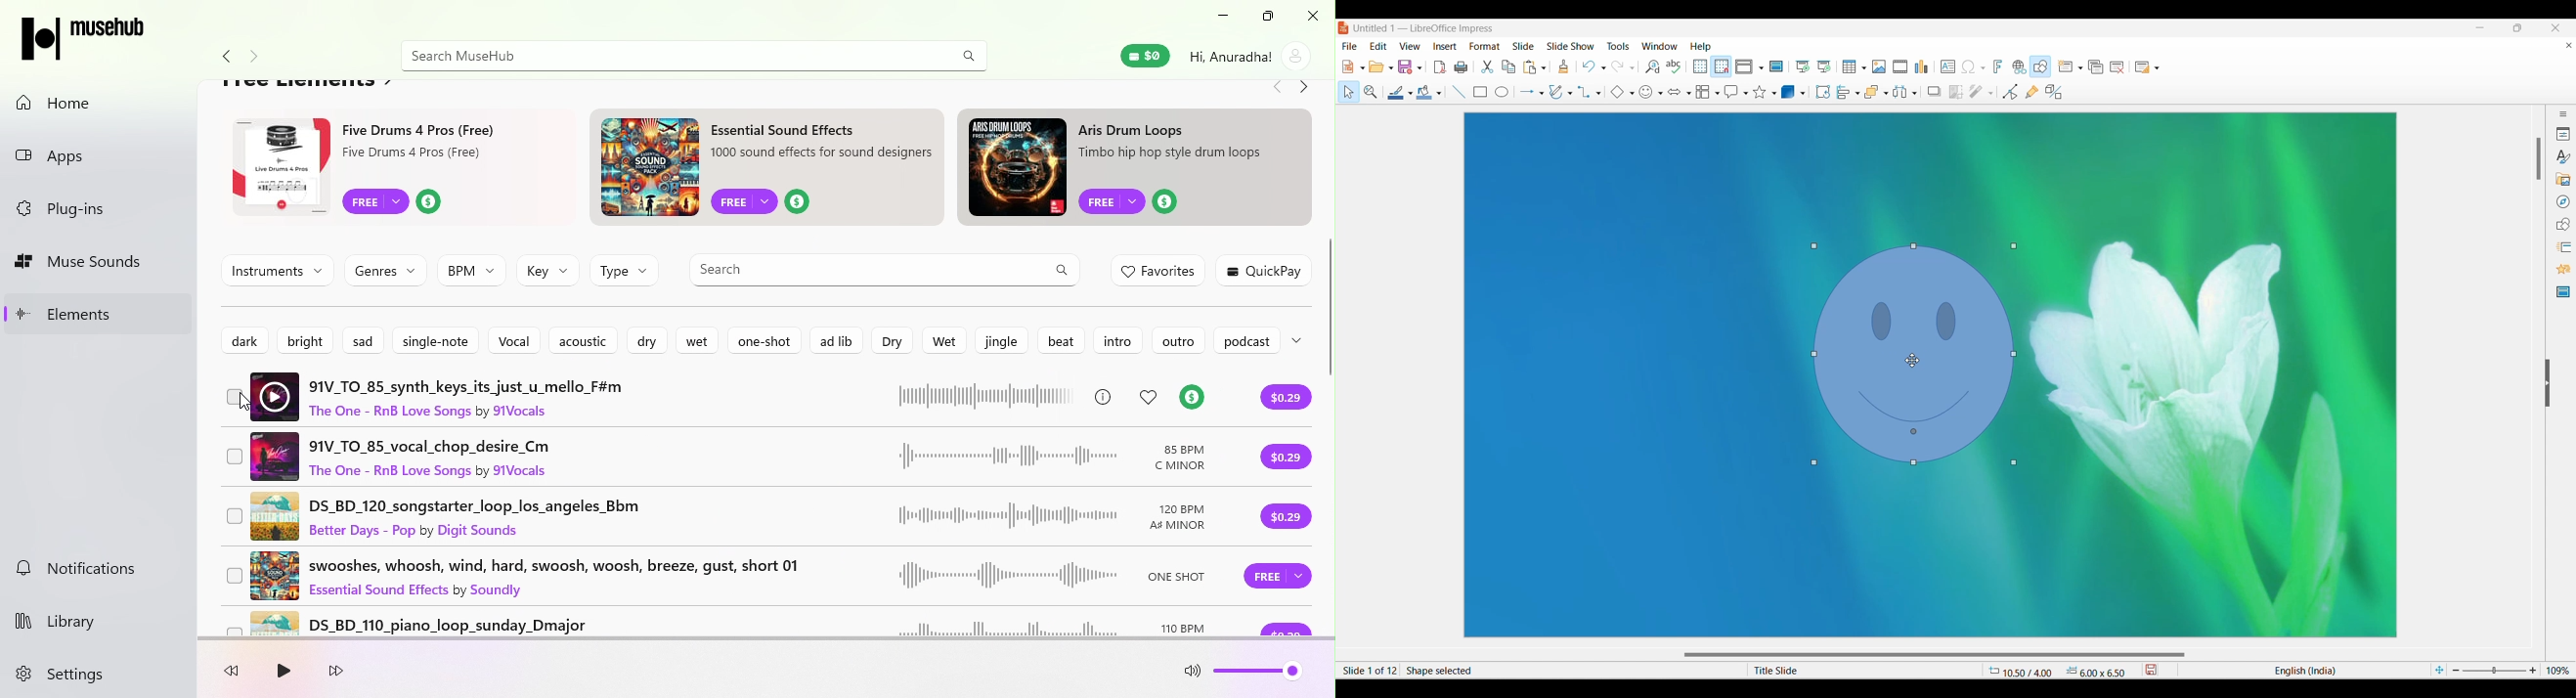 The height and width of the screenshot is (700, 2576). Describe the element at coordinates (1617, 92) in the screenshot. I see `Selected basic shape` at that location.